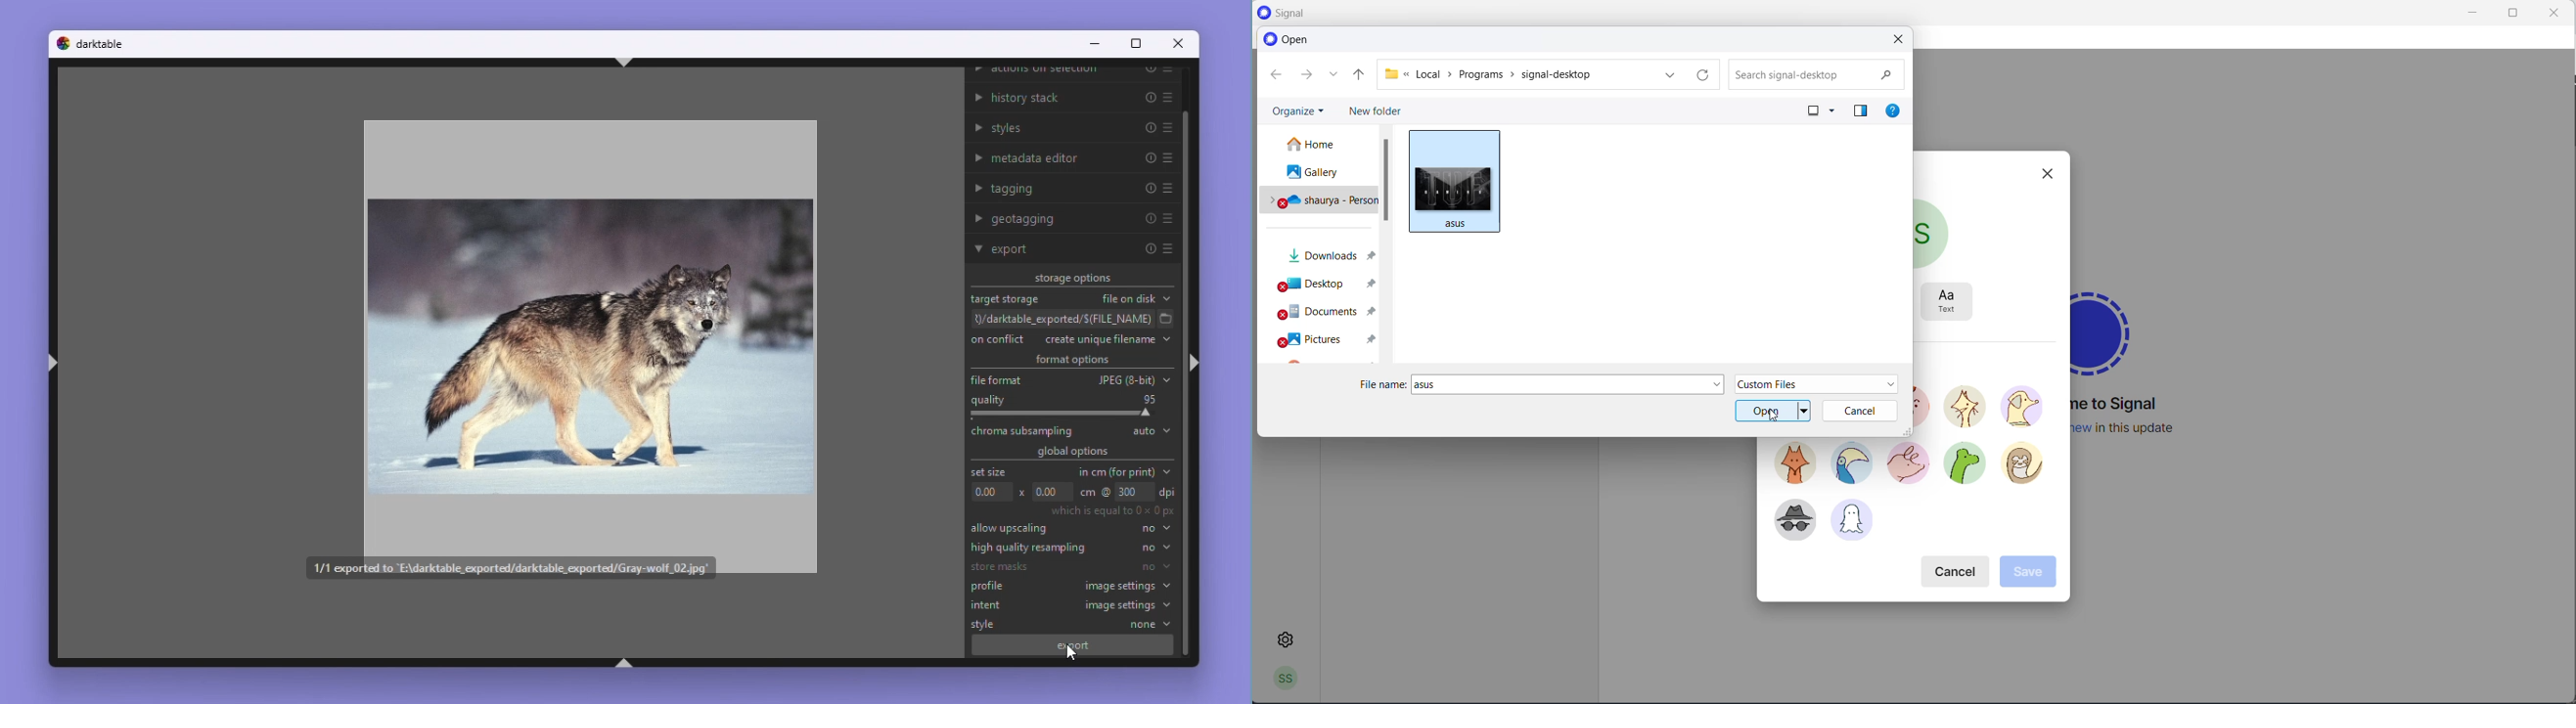 This screenshot has height=728, width=2576. I want to click on 95, so click(1145, 401).